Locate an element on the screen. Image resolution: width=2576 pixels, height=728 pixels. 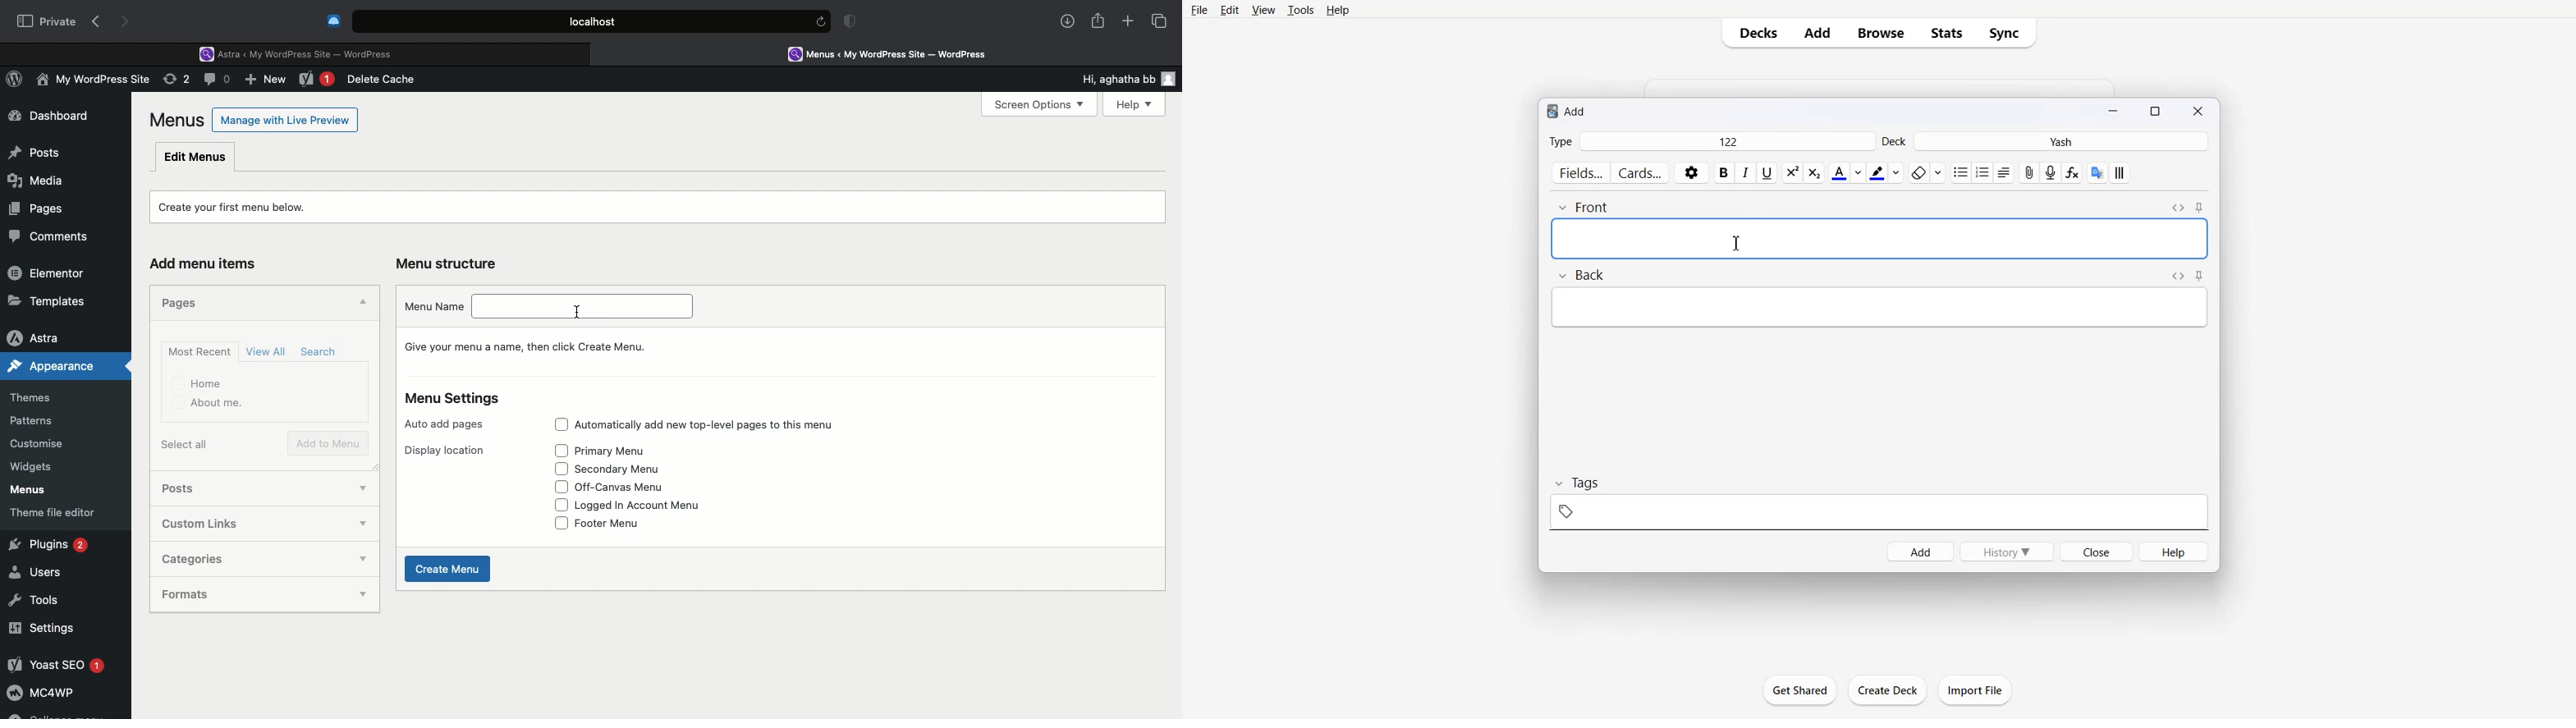
WordPress Logo is located at coordinates (17, 81).